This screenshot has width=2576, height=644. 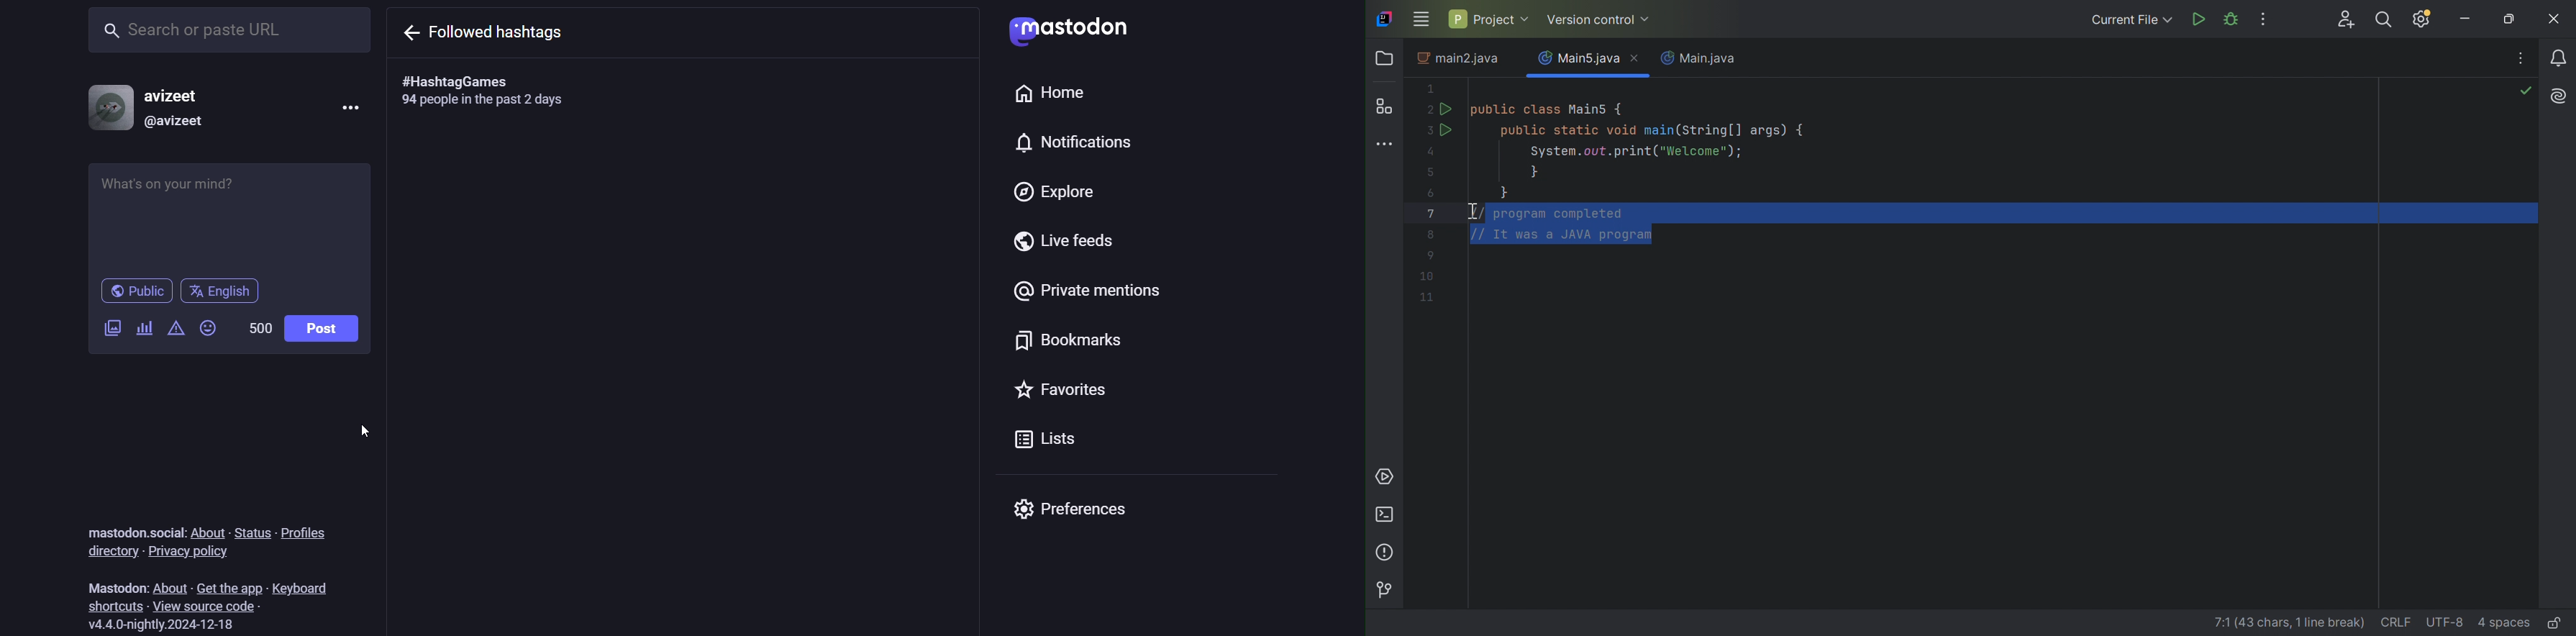 What do you see at coordinates (112, 586) in the screenshot?
I see `Mastodon` at bounding box center [112, 586].